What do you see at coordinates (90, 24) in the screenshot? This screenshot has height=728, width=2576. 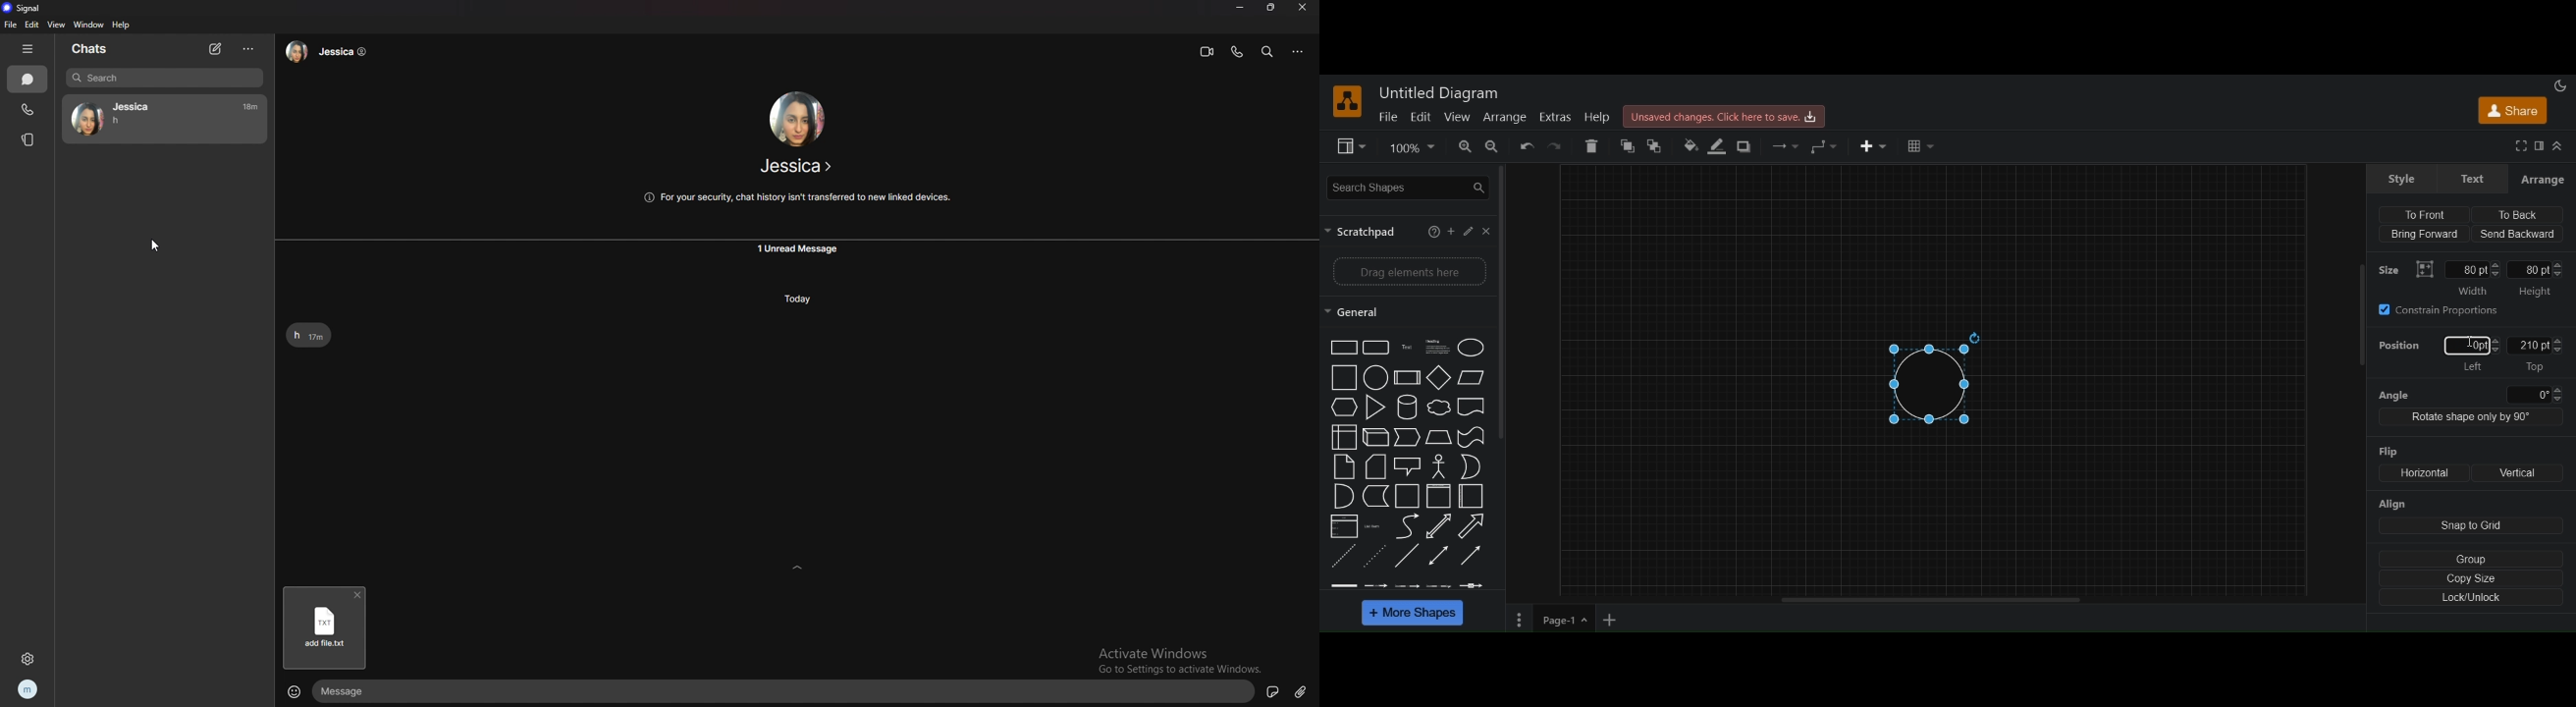 I see `window` at bounding box center [90, 24].